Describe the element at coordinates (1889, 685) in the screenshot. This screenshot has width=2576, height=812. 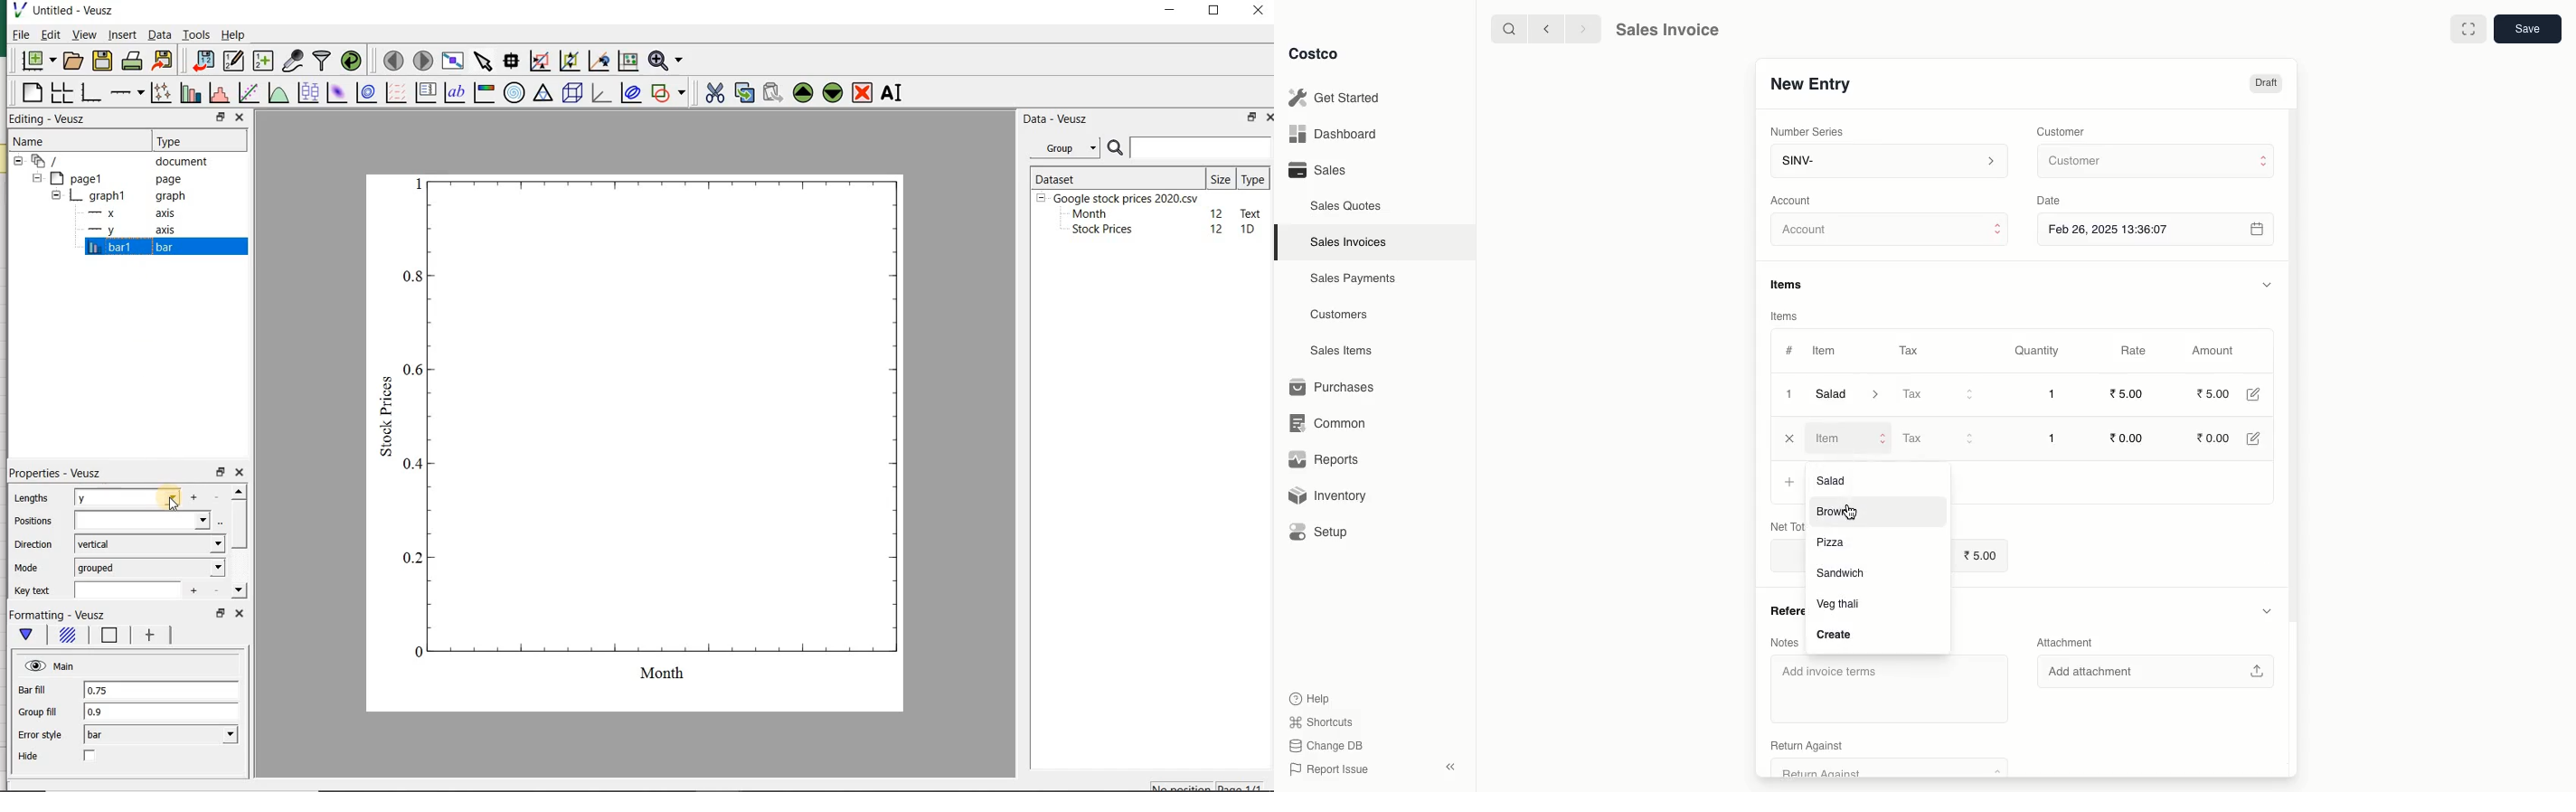
I see `‘Add invoice terms` at that location.